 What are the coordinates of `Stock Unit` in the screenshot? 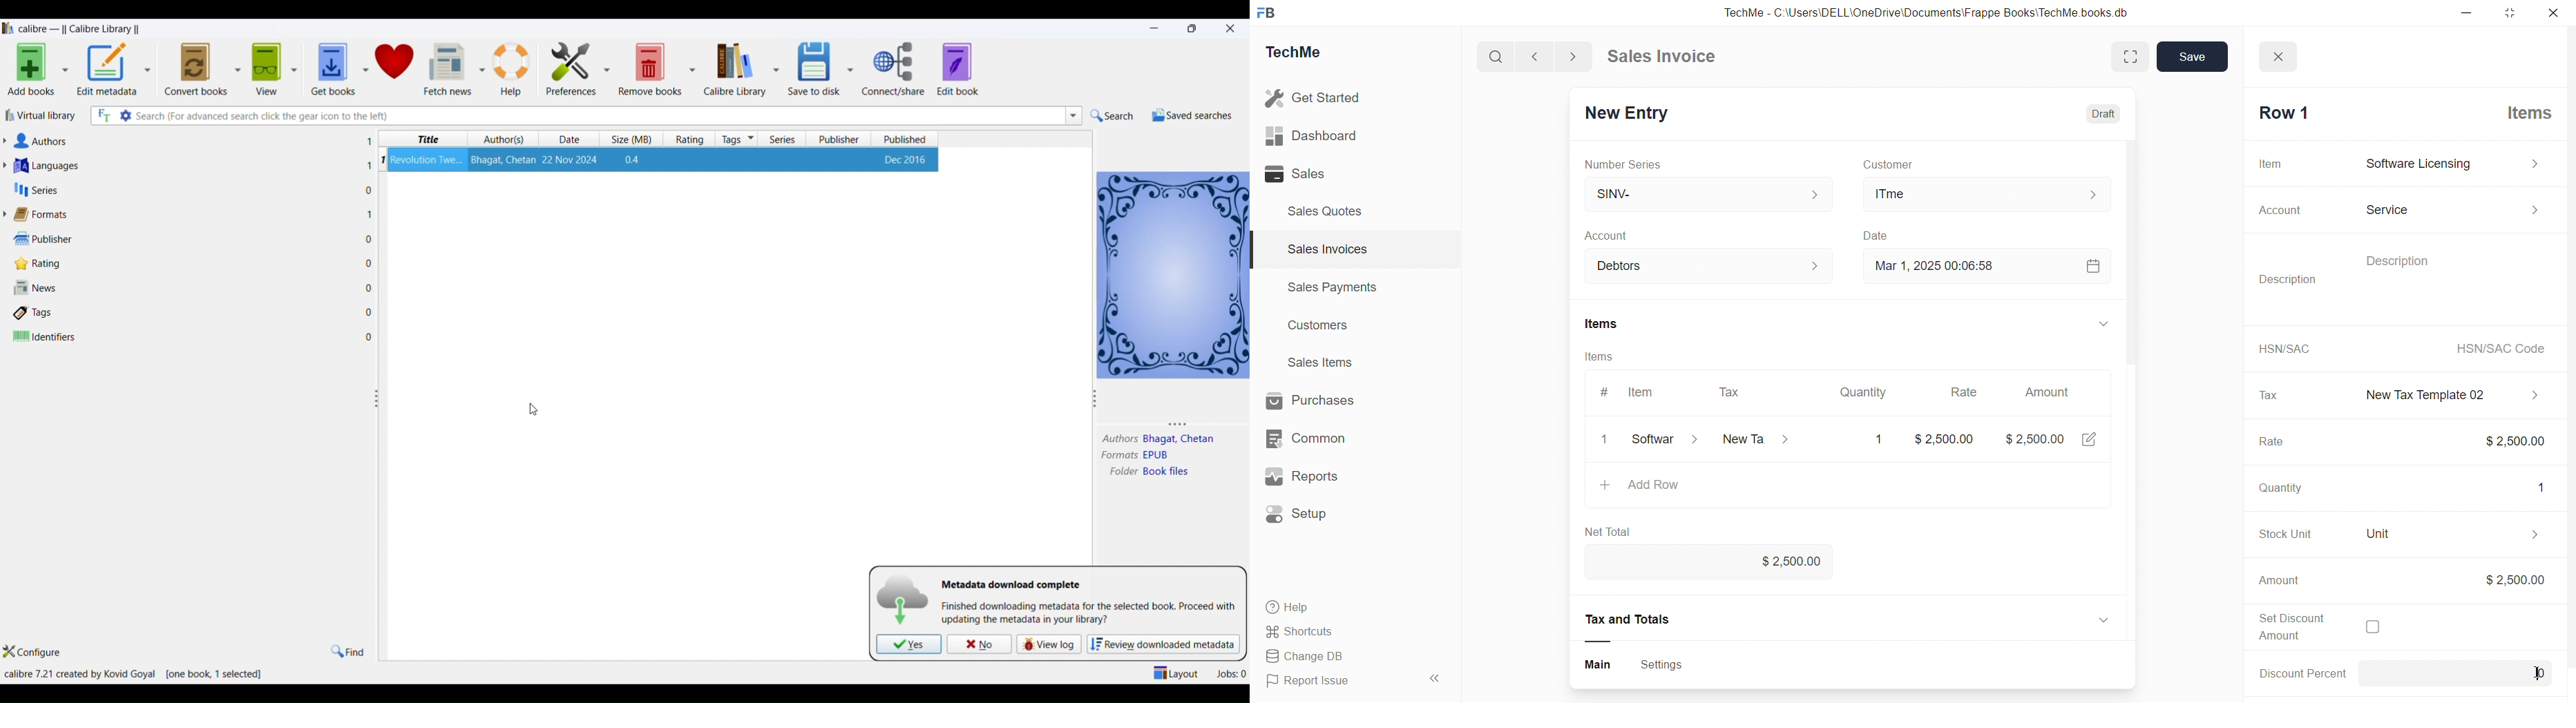 It's located at (2277, 534).